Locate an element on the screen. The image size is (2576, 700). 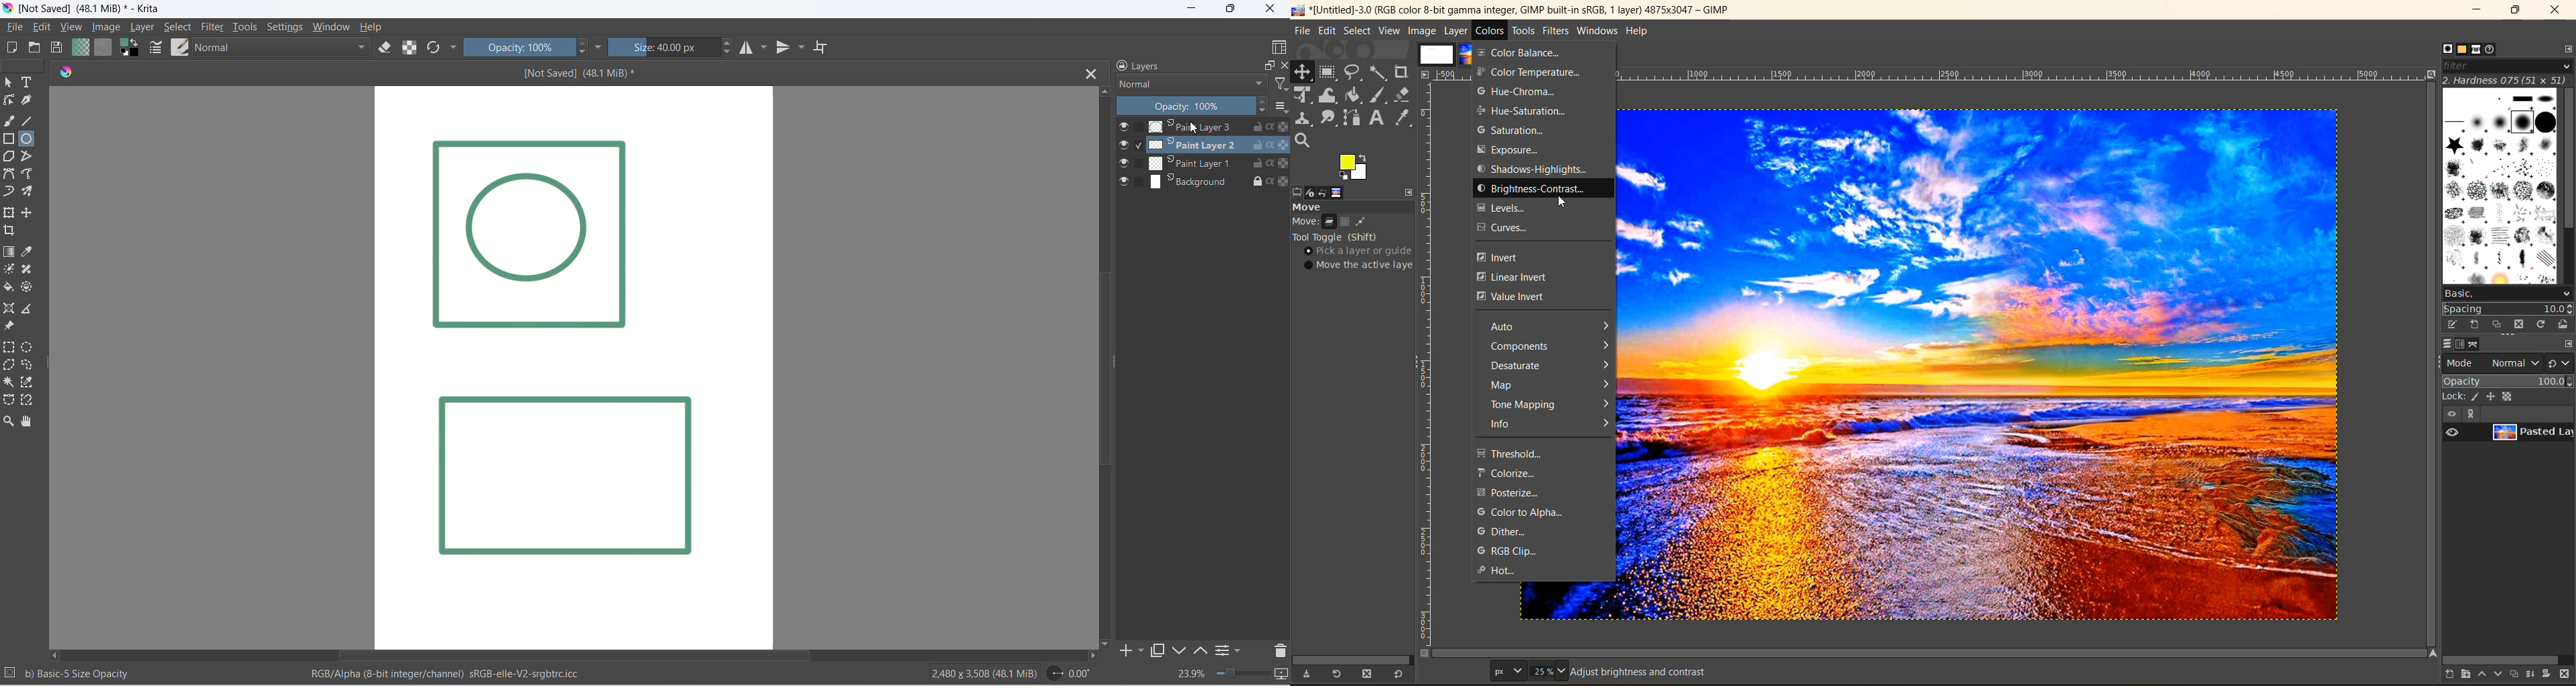
horizontal scroll bar is located at coordinates (1349, 660).